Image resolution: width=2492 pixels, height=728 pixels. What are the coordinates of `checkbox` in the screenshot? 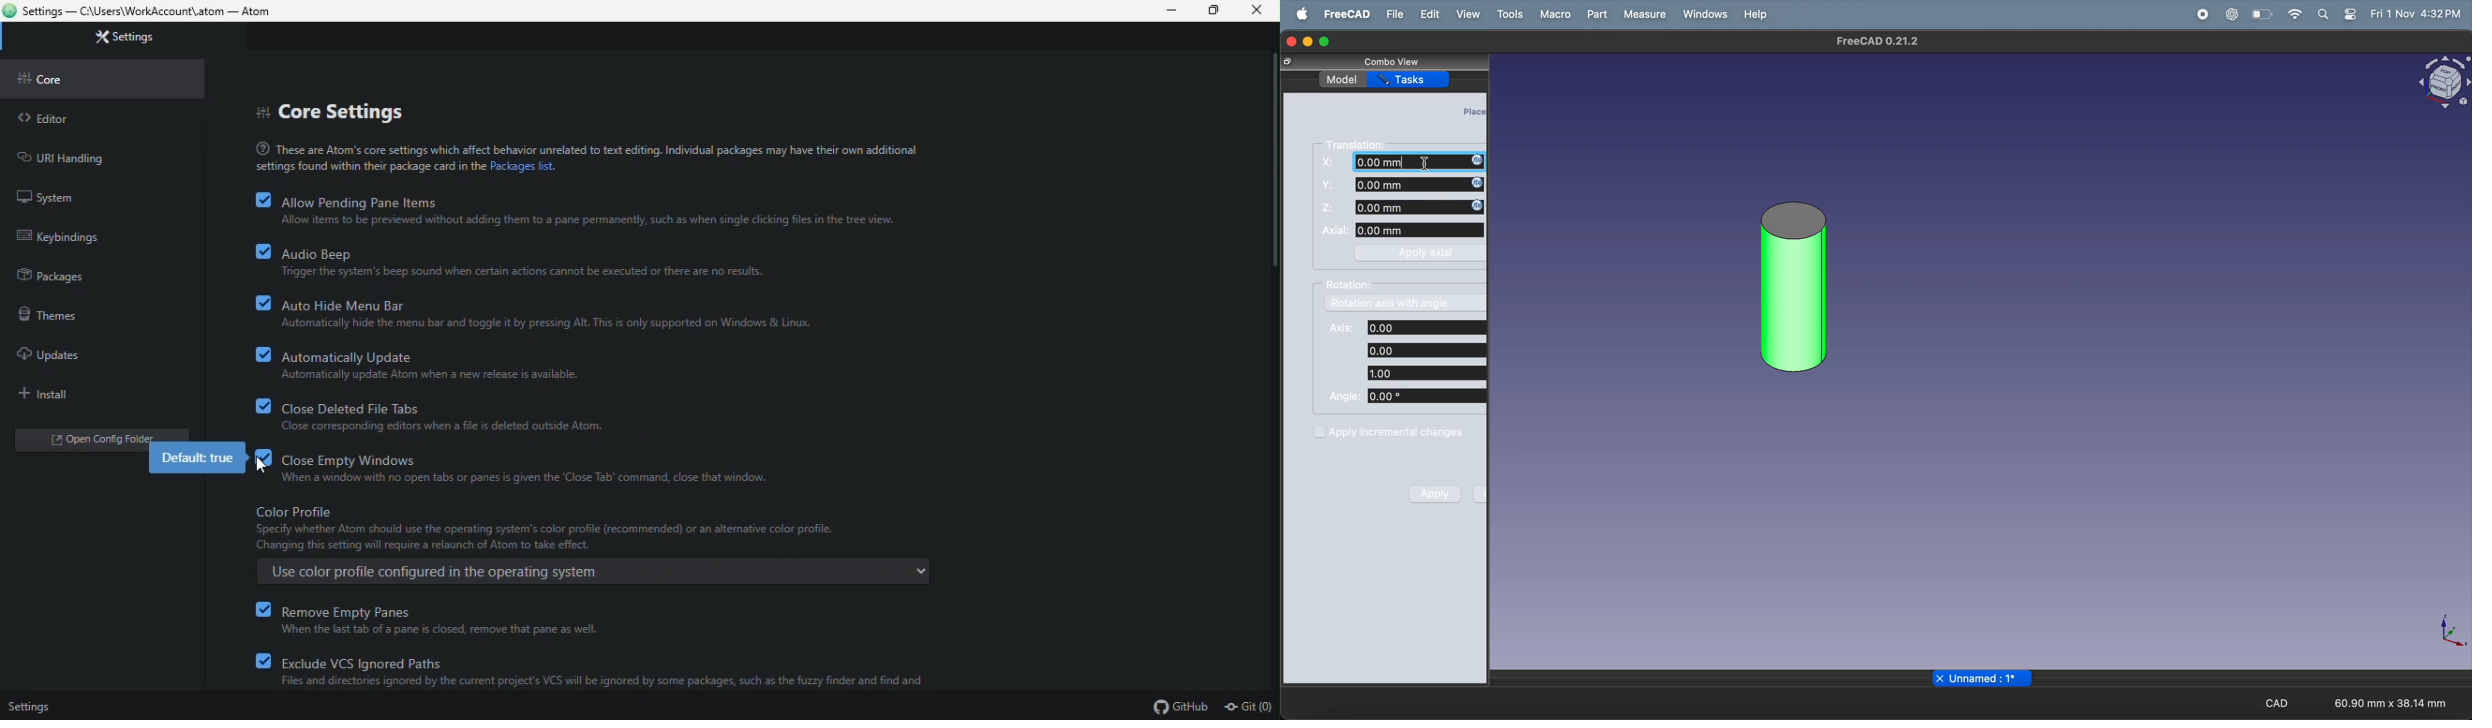 It's located at (1319, 432).